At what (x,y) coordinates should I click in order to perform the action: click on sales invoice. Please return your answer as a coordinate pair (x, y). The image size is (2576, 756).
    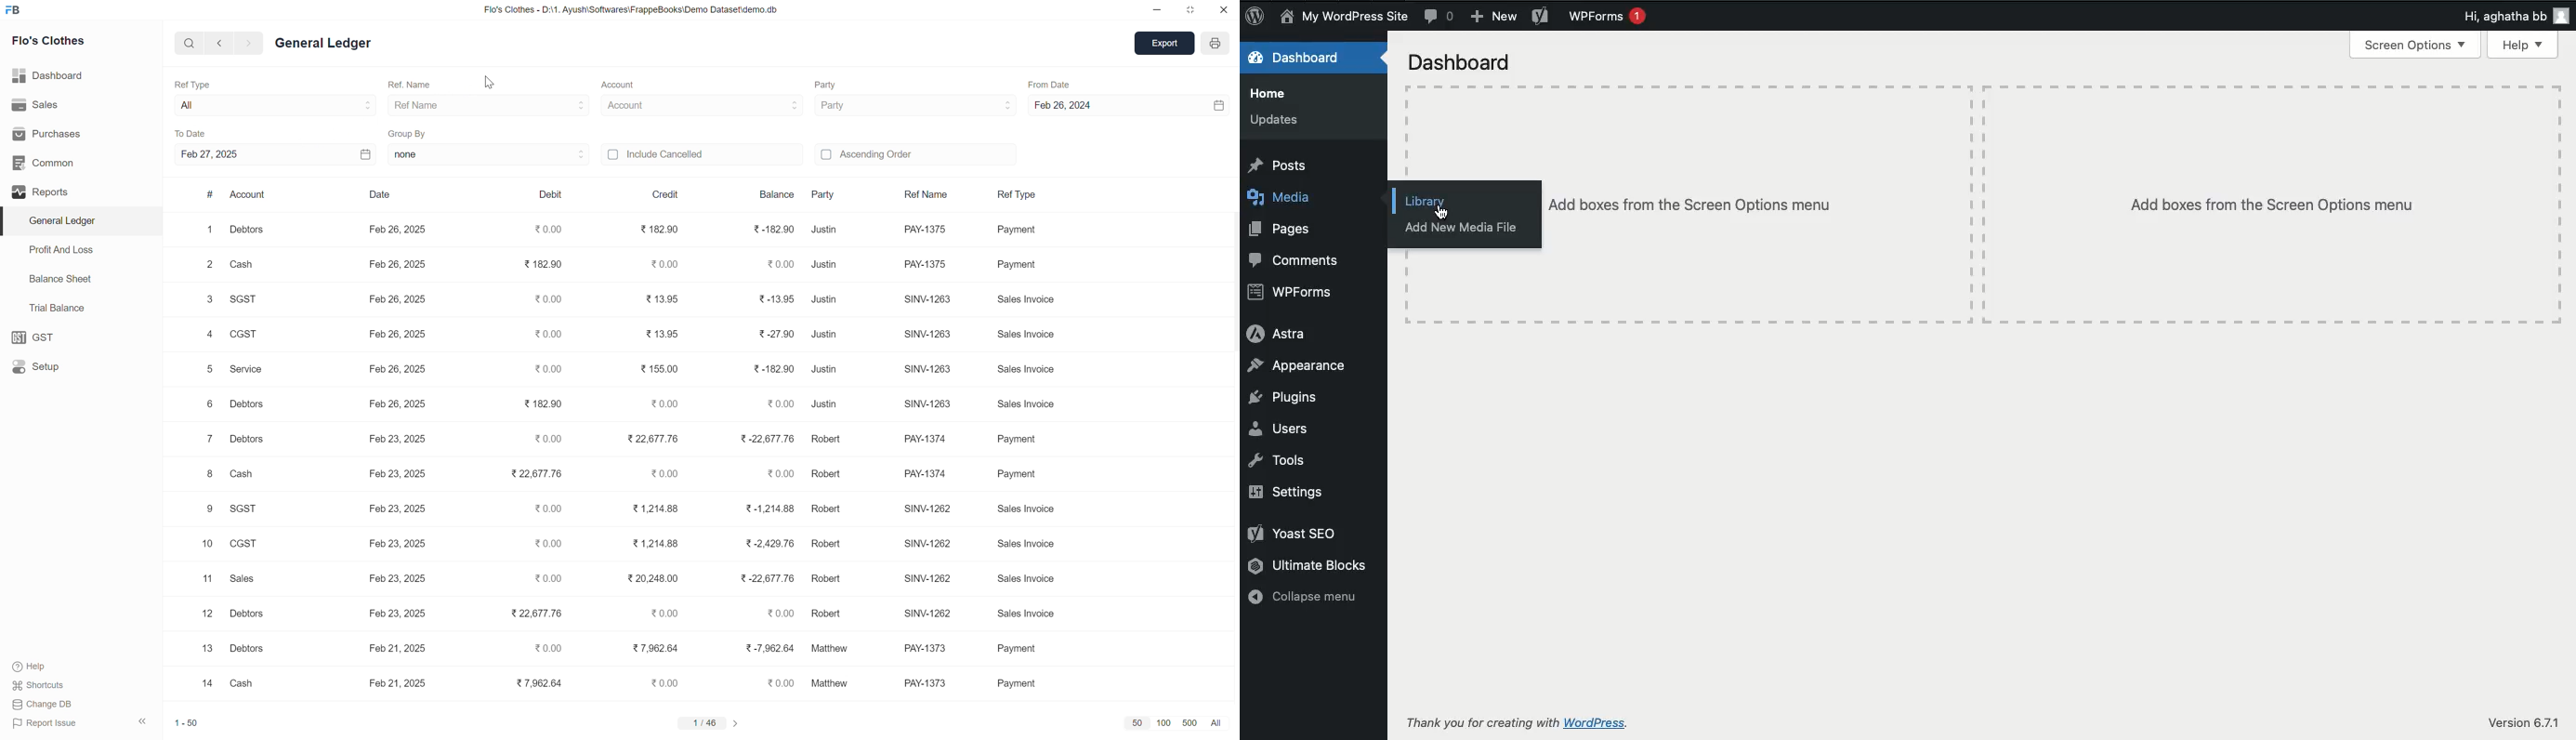
    Looking at the image, I should click on (1026, 545).